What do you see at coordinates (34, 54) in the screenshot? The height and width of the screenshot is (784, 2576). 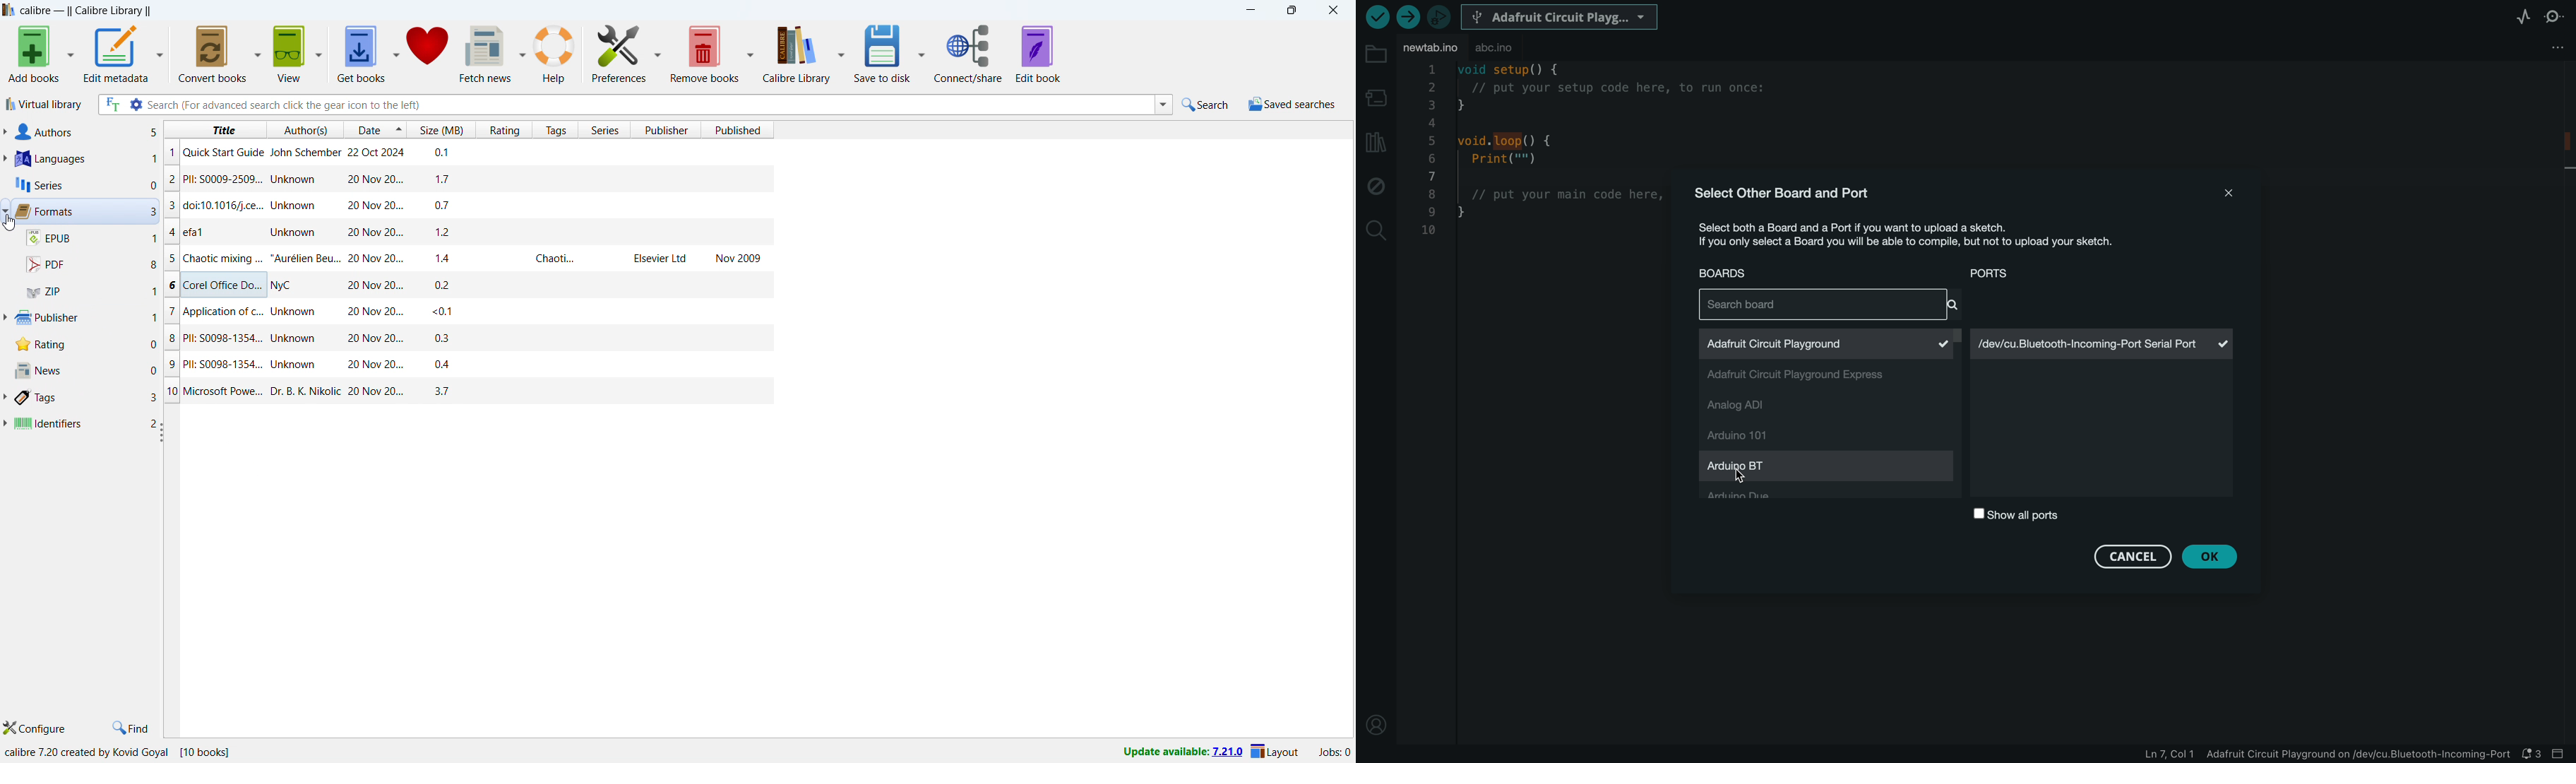 I see `add books` at bounding box center [34, 54].